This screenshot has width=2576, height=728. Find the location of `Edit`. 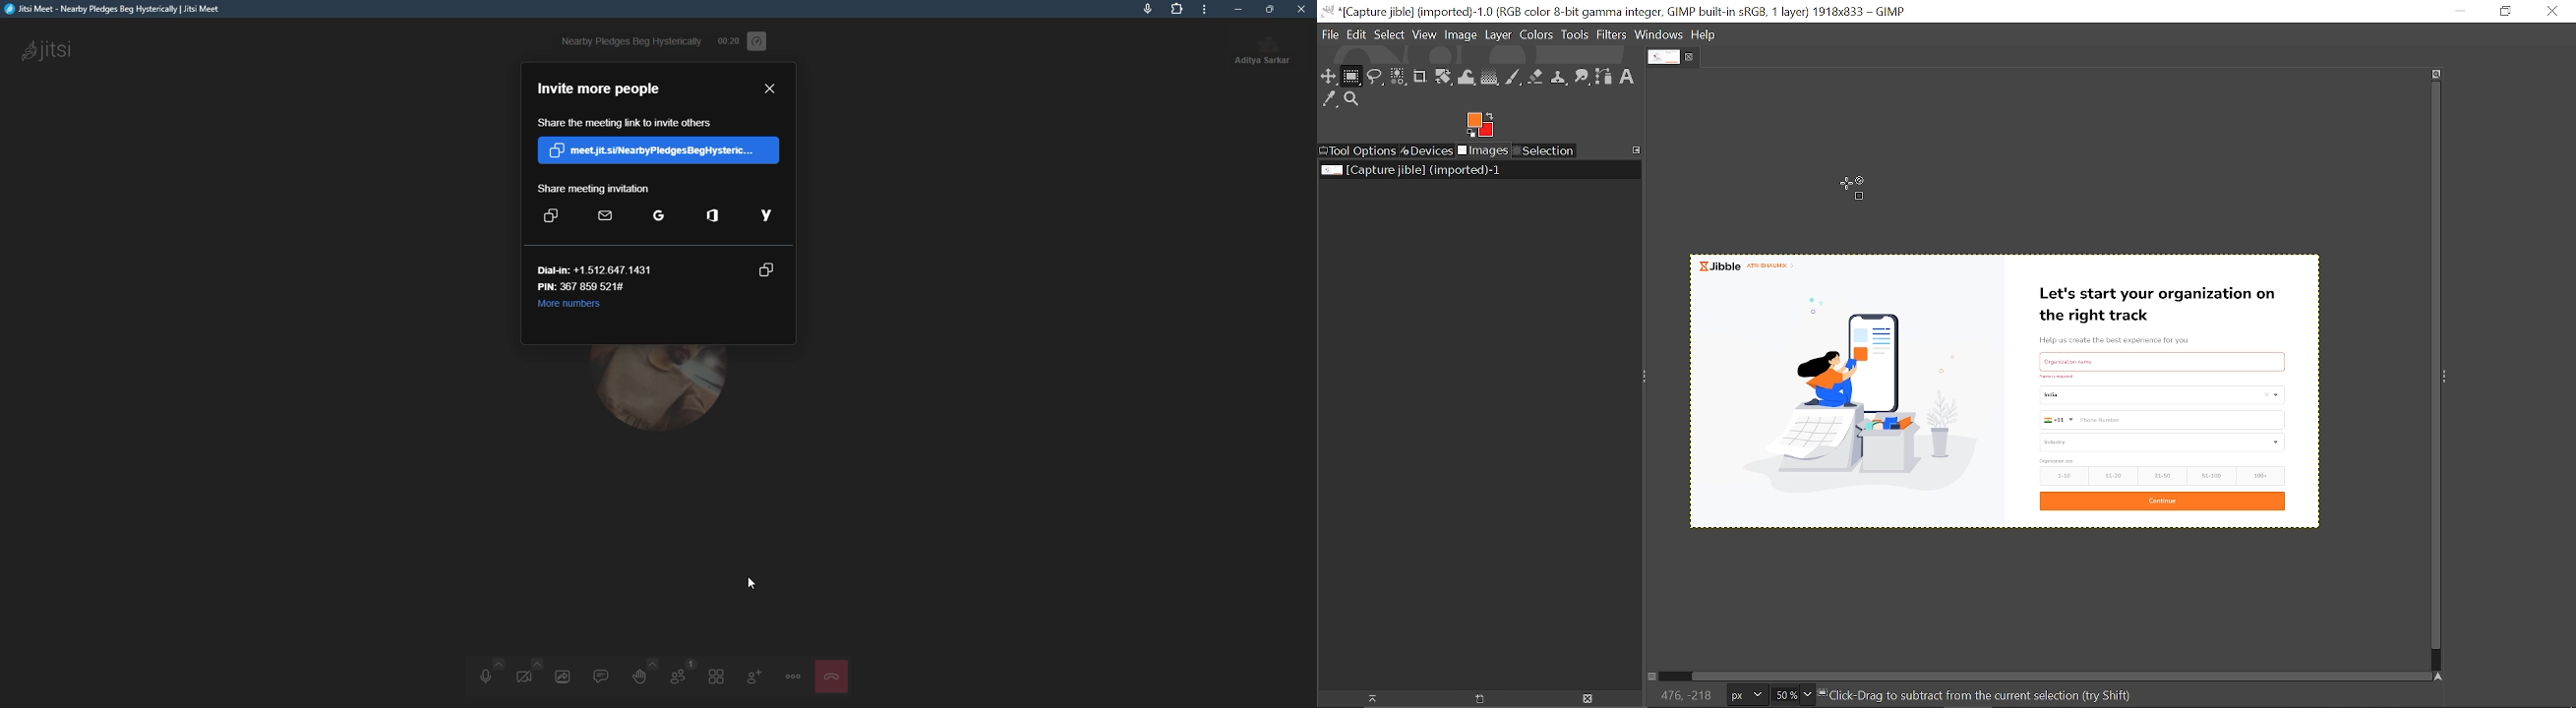

Edit is located at coordinates (1356, 33).